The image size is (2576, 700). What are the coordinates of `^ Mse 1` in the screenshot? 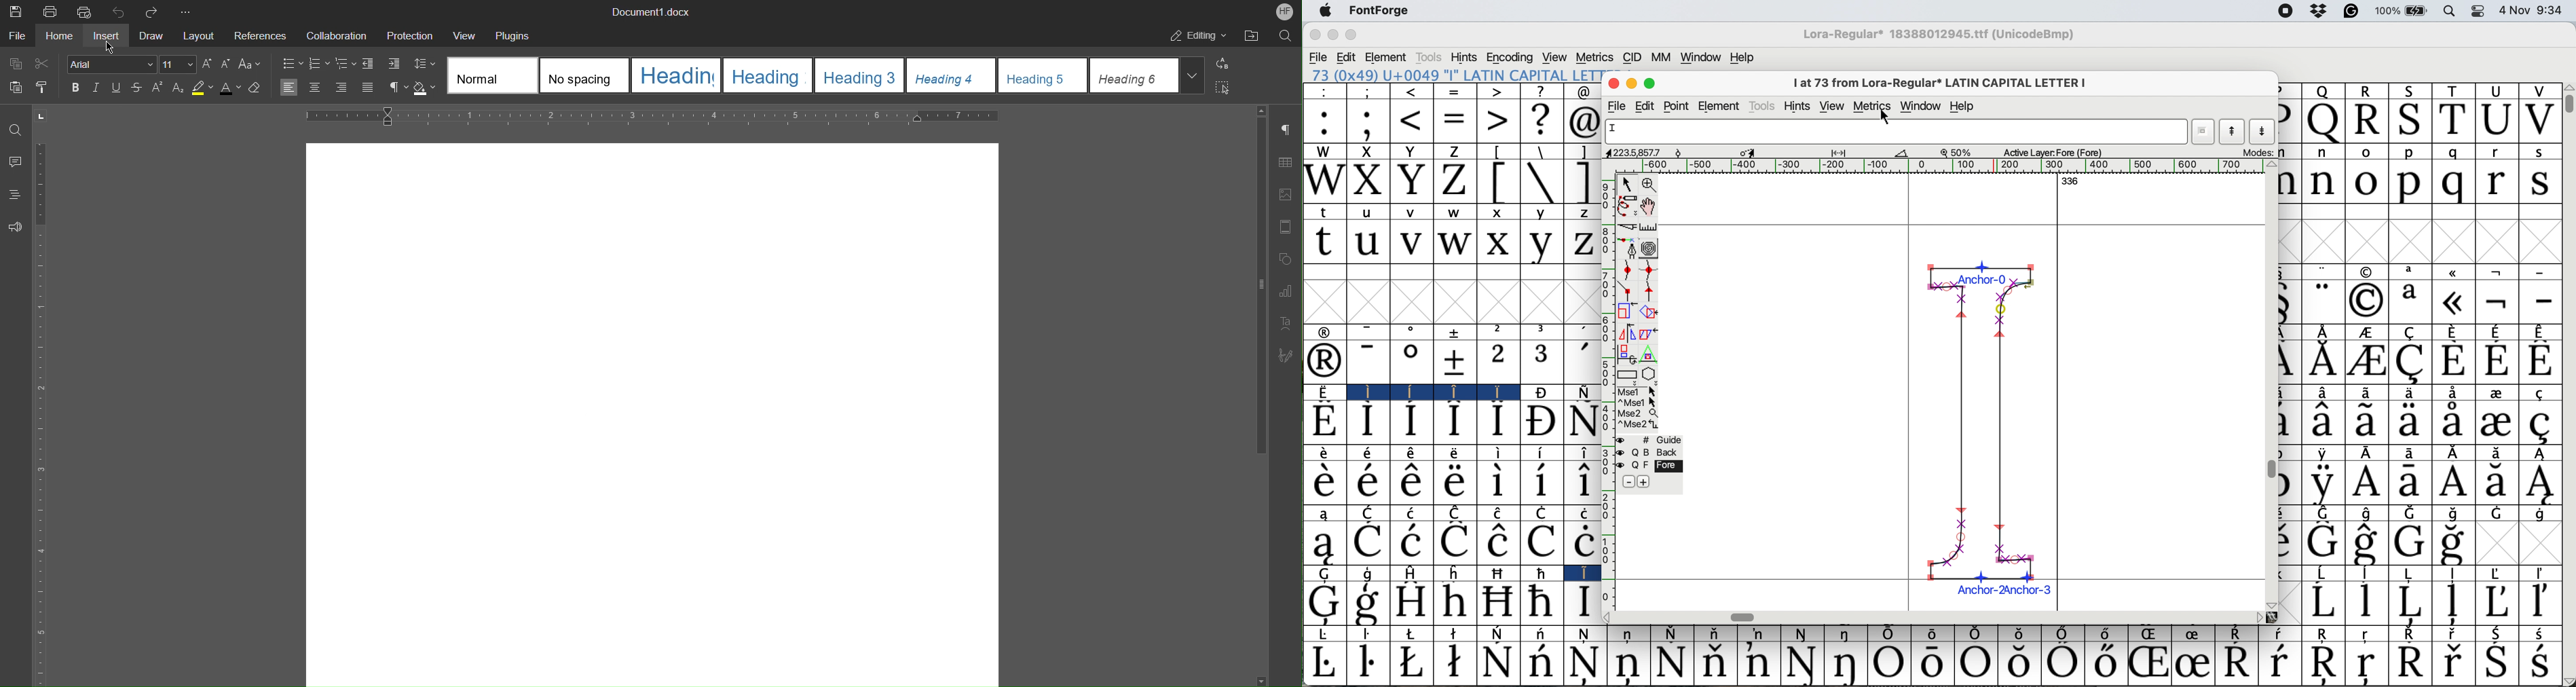 It's located at (1637, 402).